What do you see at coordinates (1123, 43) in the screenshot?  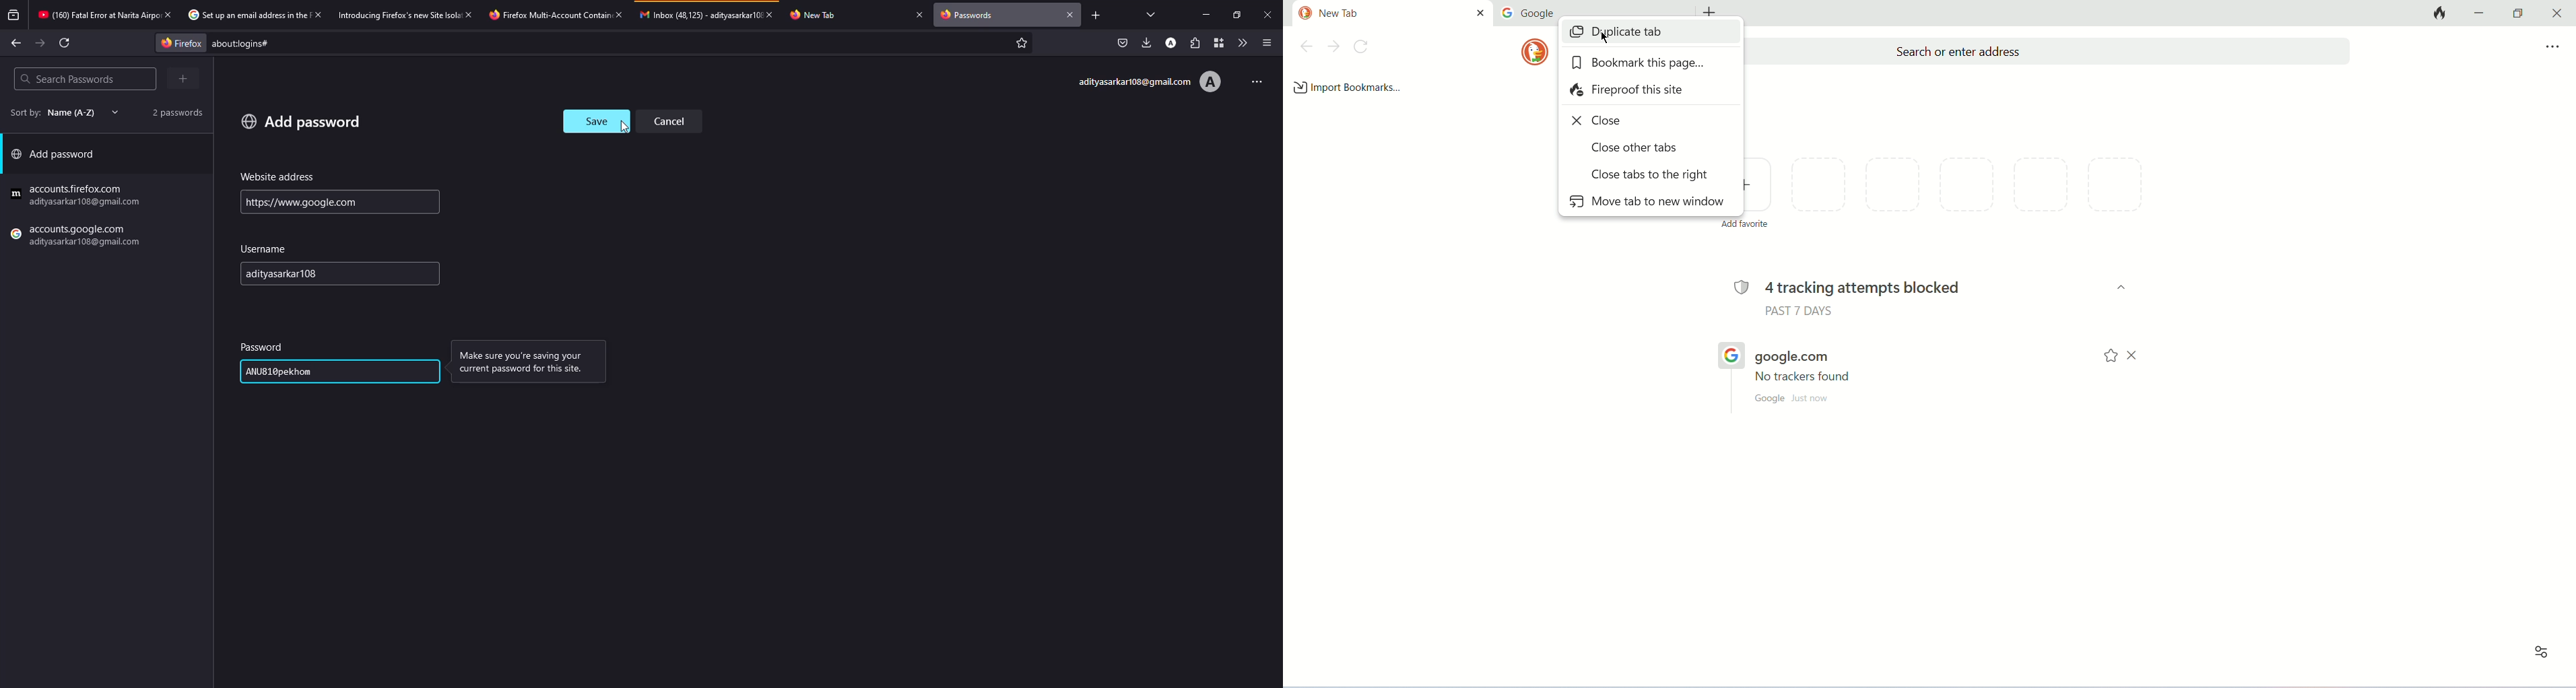 I see `save to pocket` at bounding box center [1123, 43].